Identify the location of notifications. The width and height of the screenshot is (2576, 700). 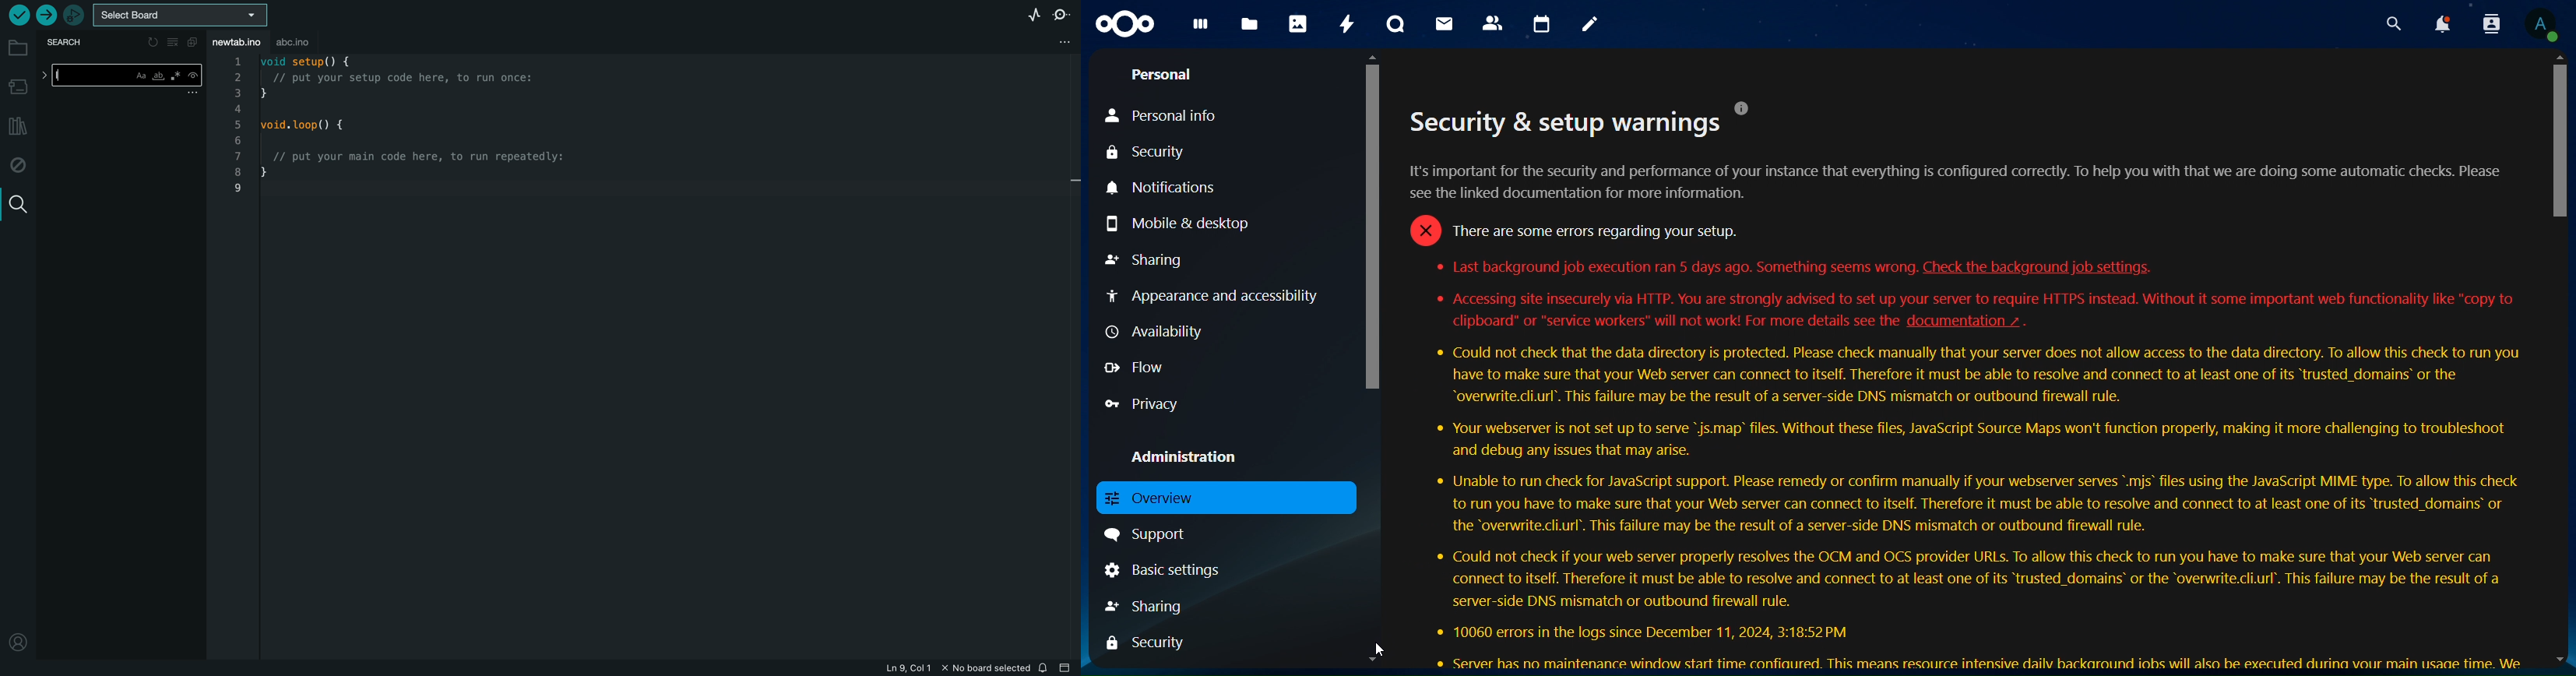
(1182, 188).